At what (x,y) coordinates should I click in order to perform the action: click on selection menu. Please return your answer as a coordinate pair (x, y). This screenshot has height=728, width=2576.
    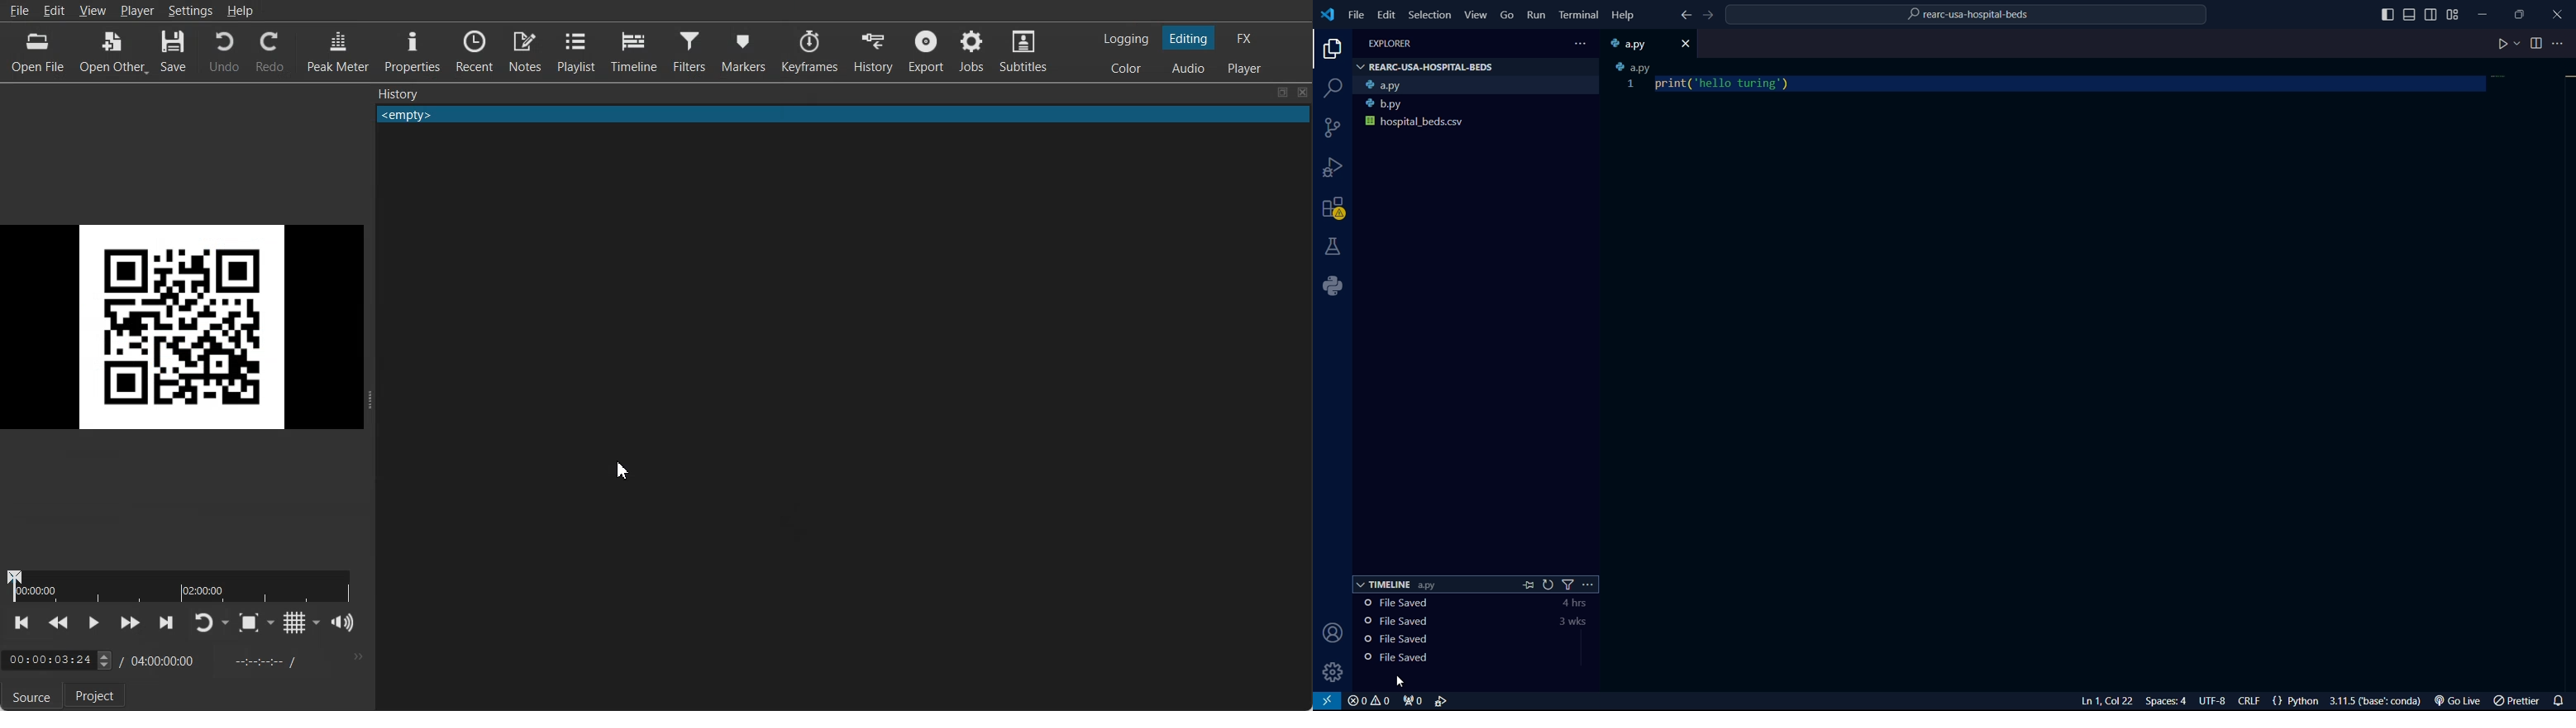
    Looking at the image, I should click on (1429, 15).